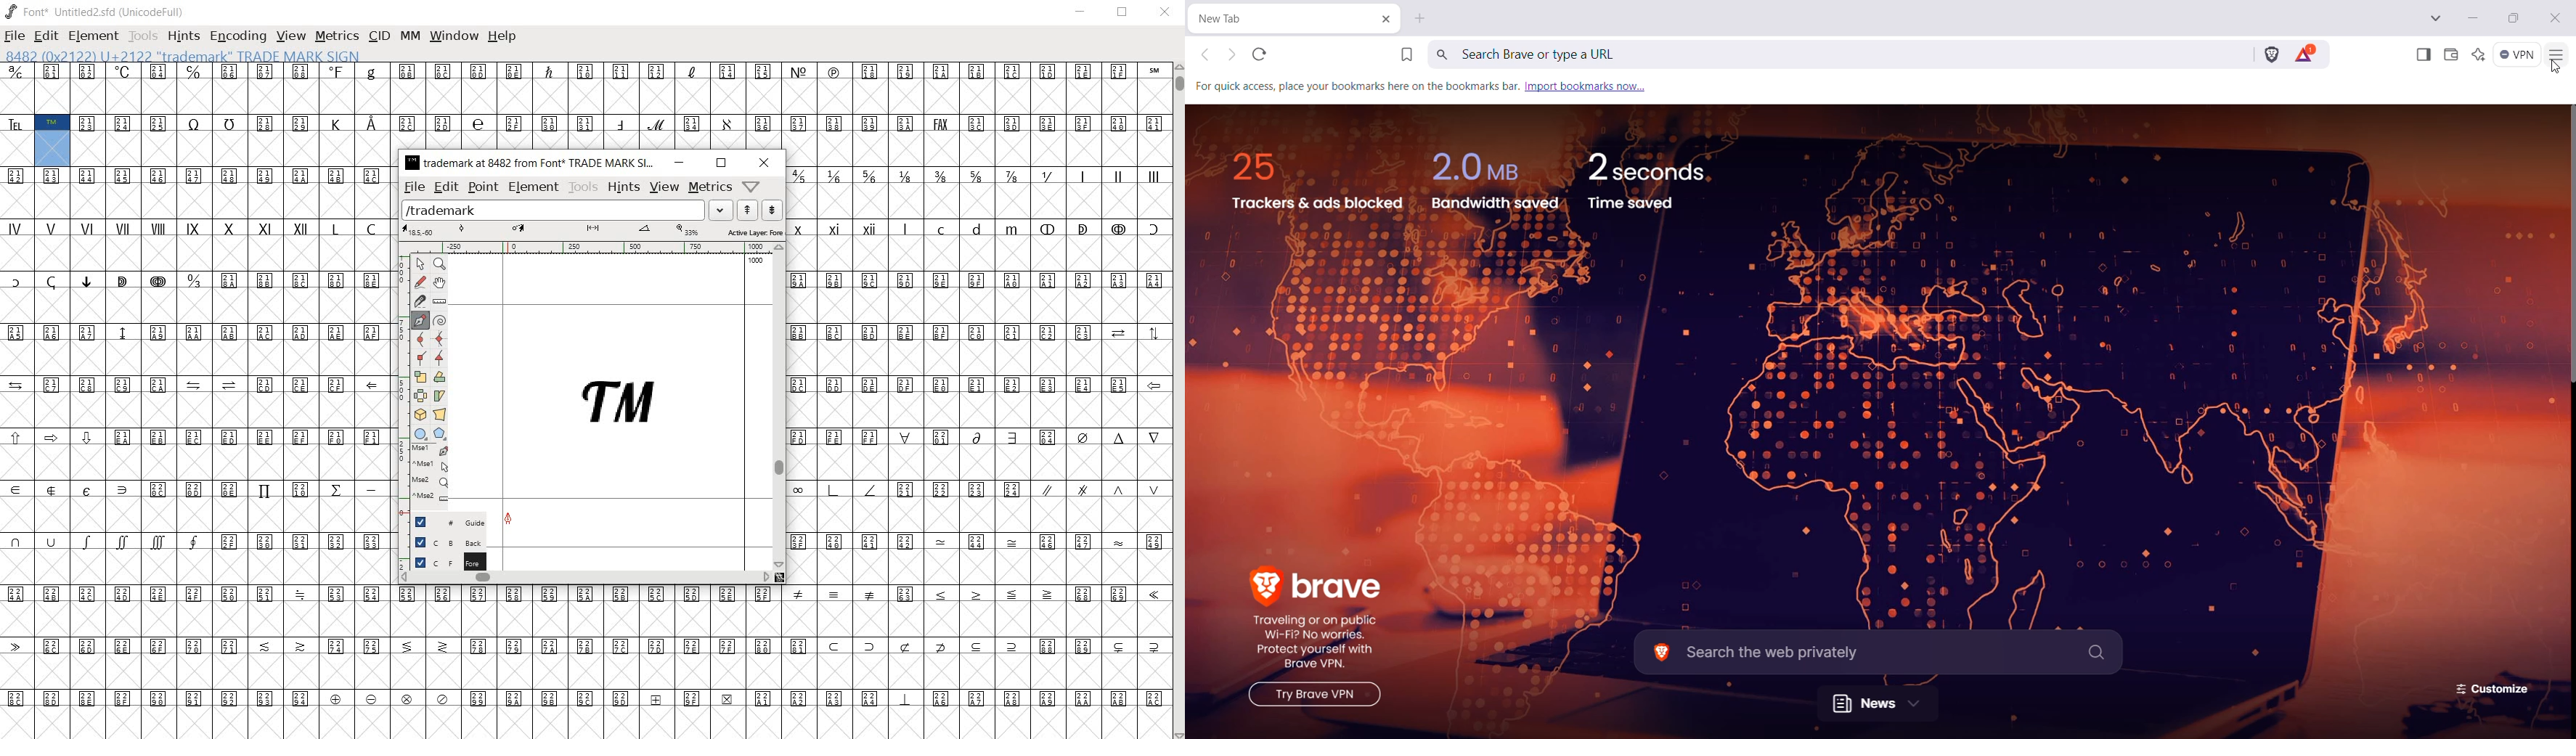 This screenshot has width=2576, height=756. What do you see at coordinates (440, 284) in the screenshot?
I see `scroll by hand` at bounding box center [440, 284].